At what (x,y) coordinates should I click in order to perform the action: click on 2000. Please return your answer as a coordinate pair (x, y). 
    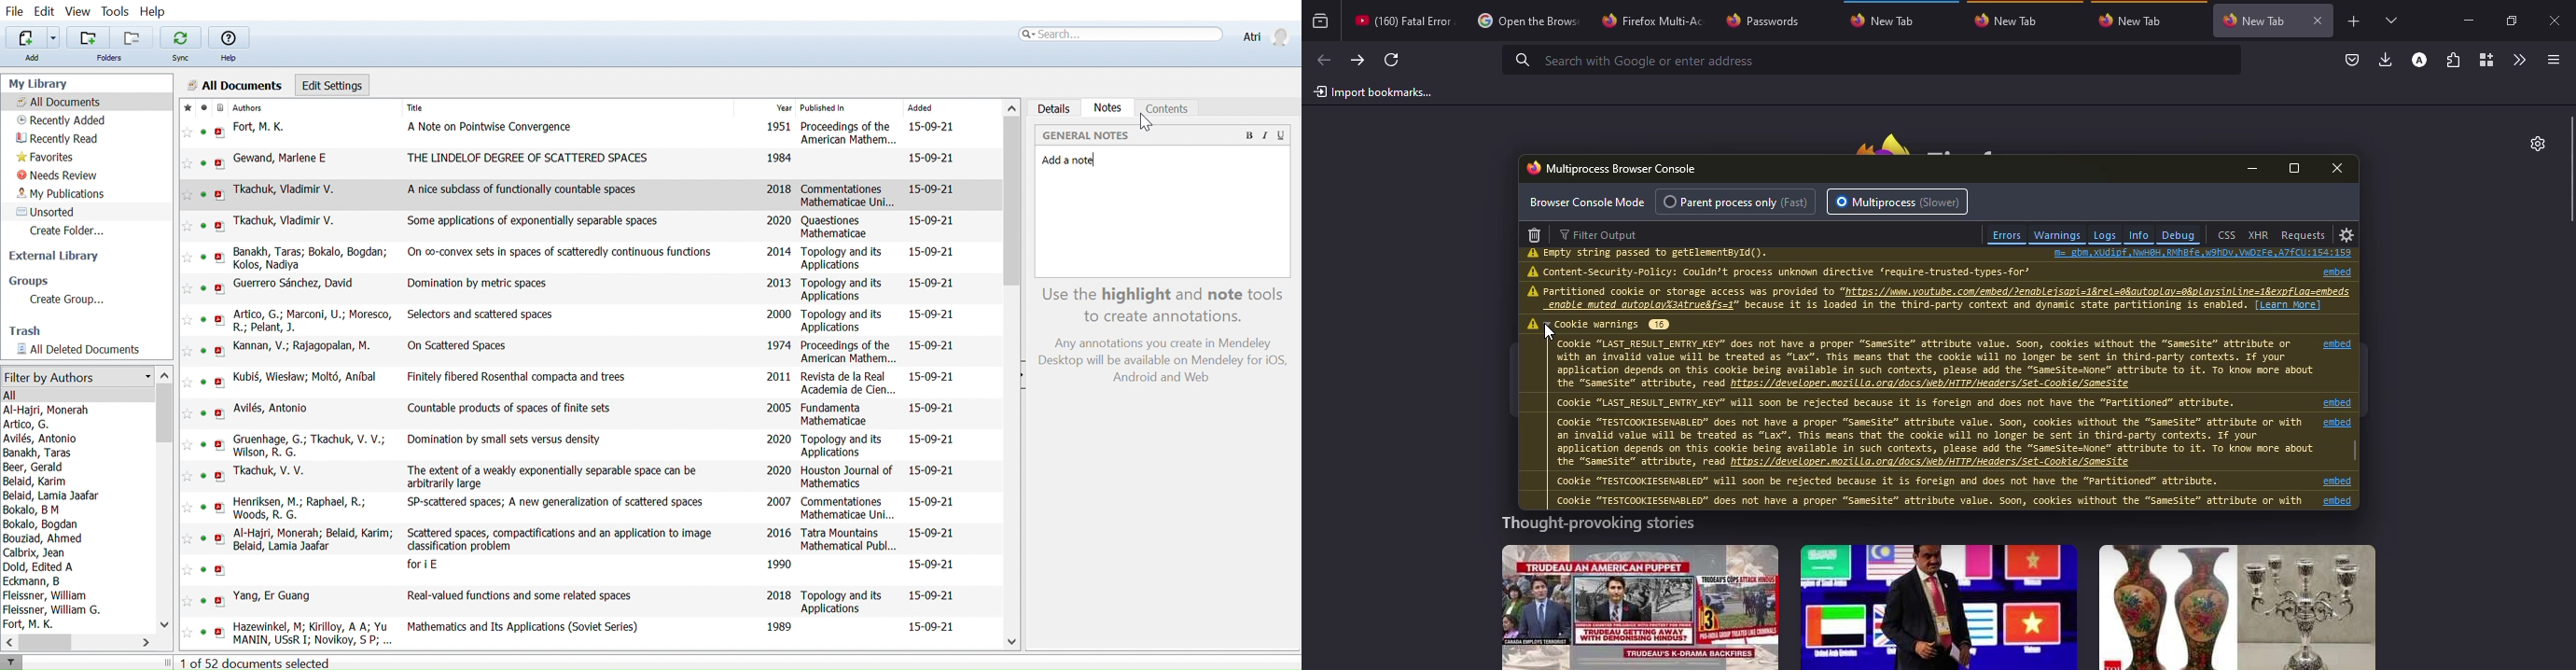
    Looking at the image, I should click on (779, 314).